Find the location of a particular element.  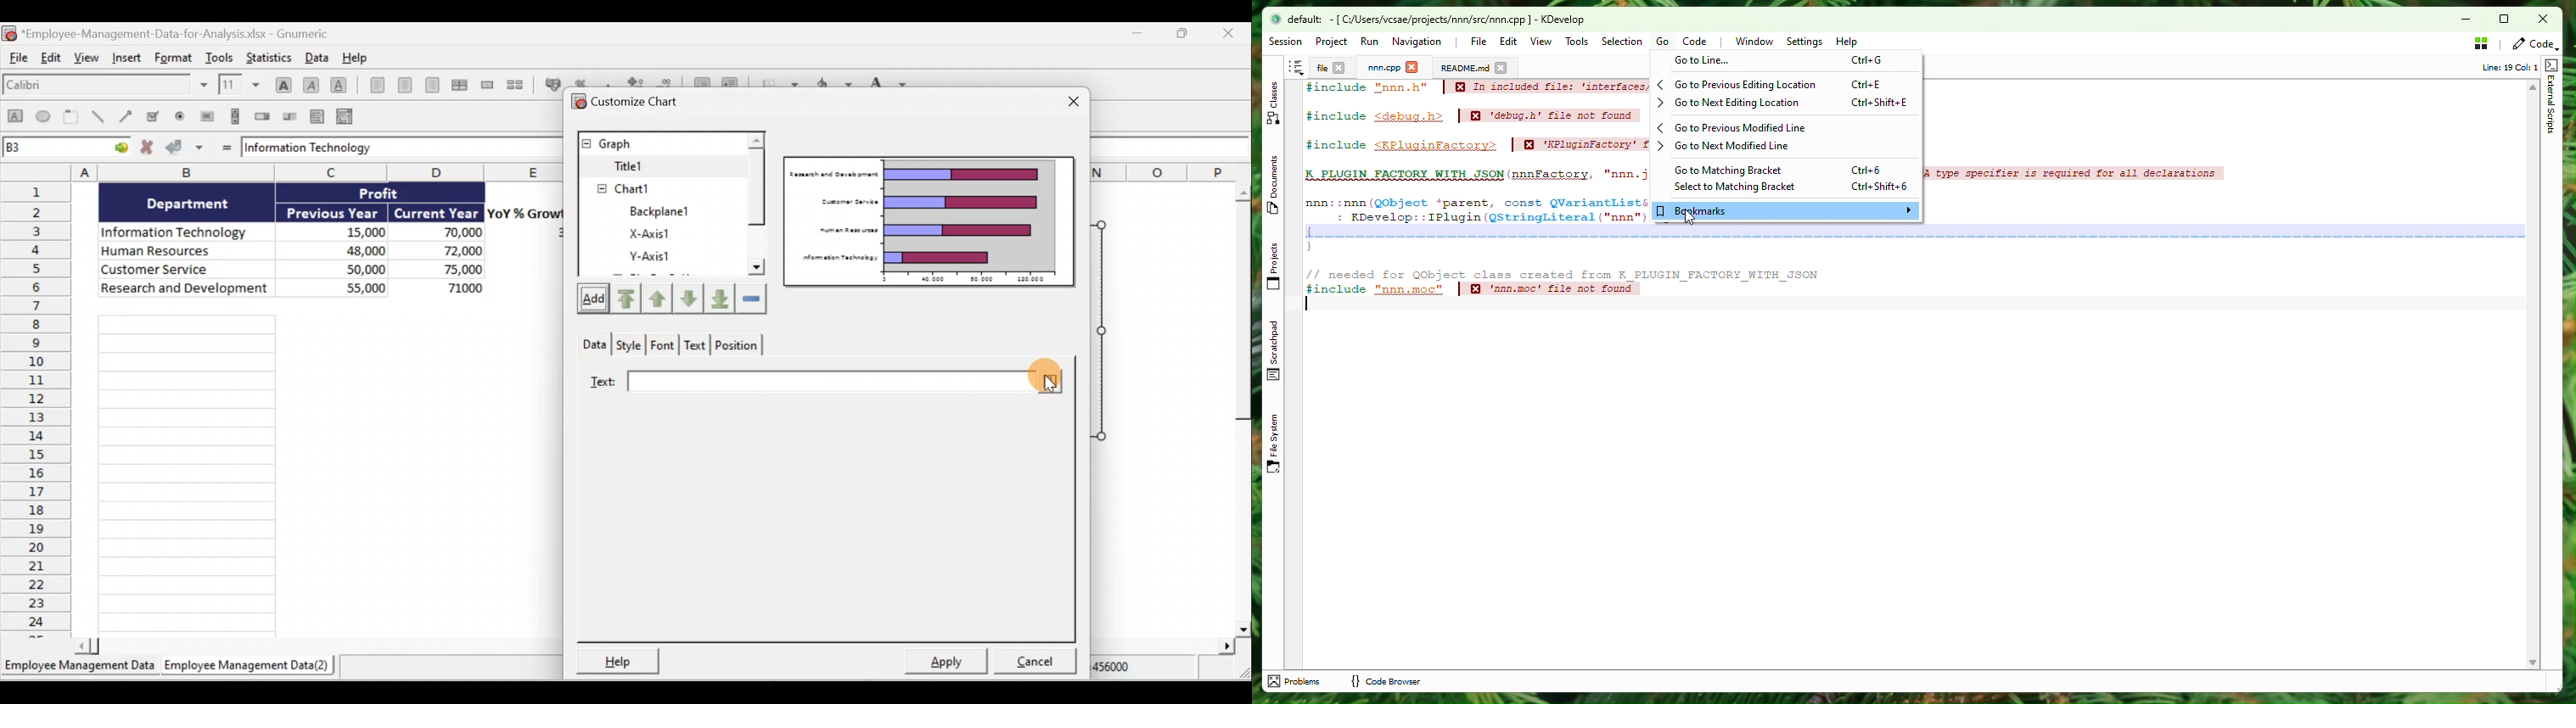

Maximize is located at coordinates (1187, 33).